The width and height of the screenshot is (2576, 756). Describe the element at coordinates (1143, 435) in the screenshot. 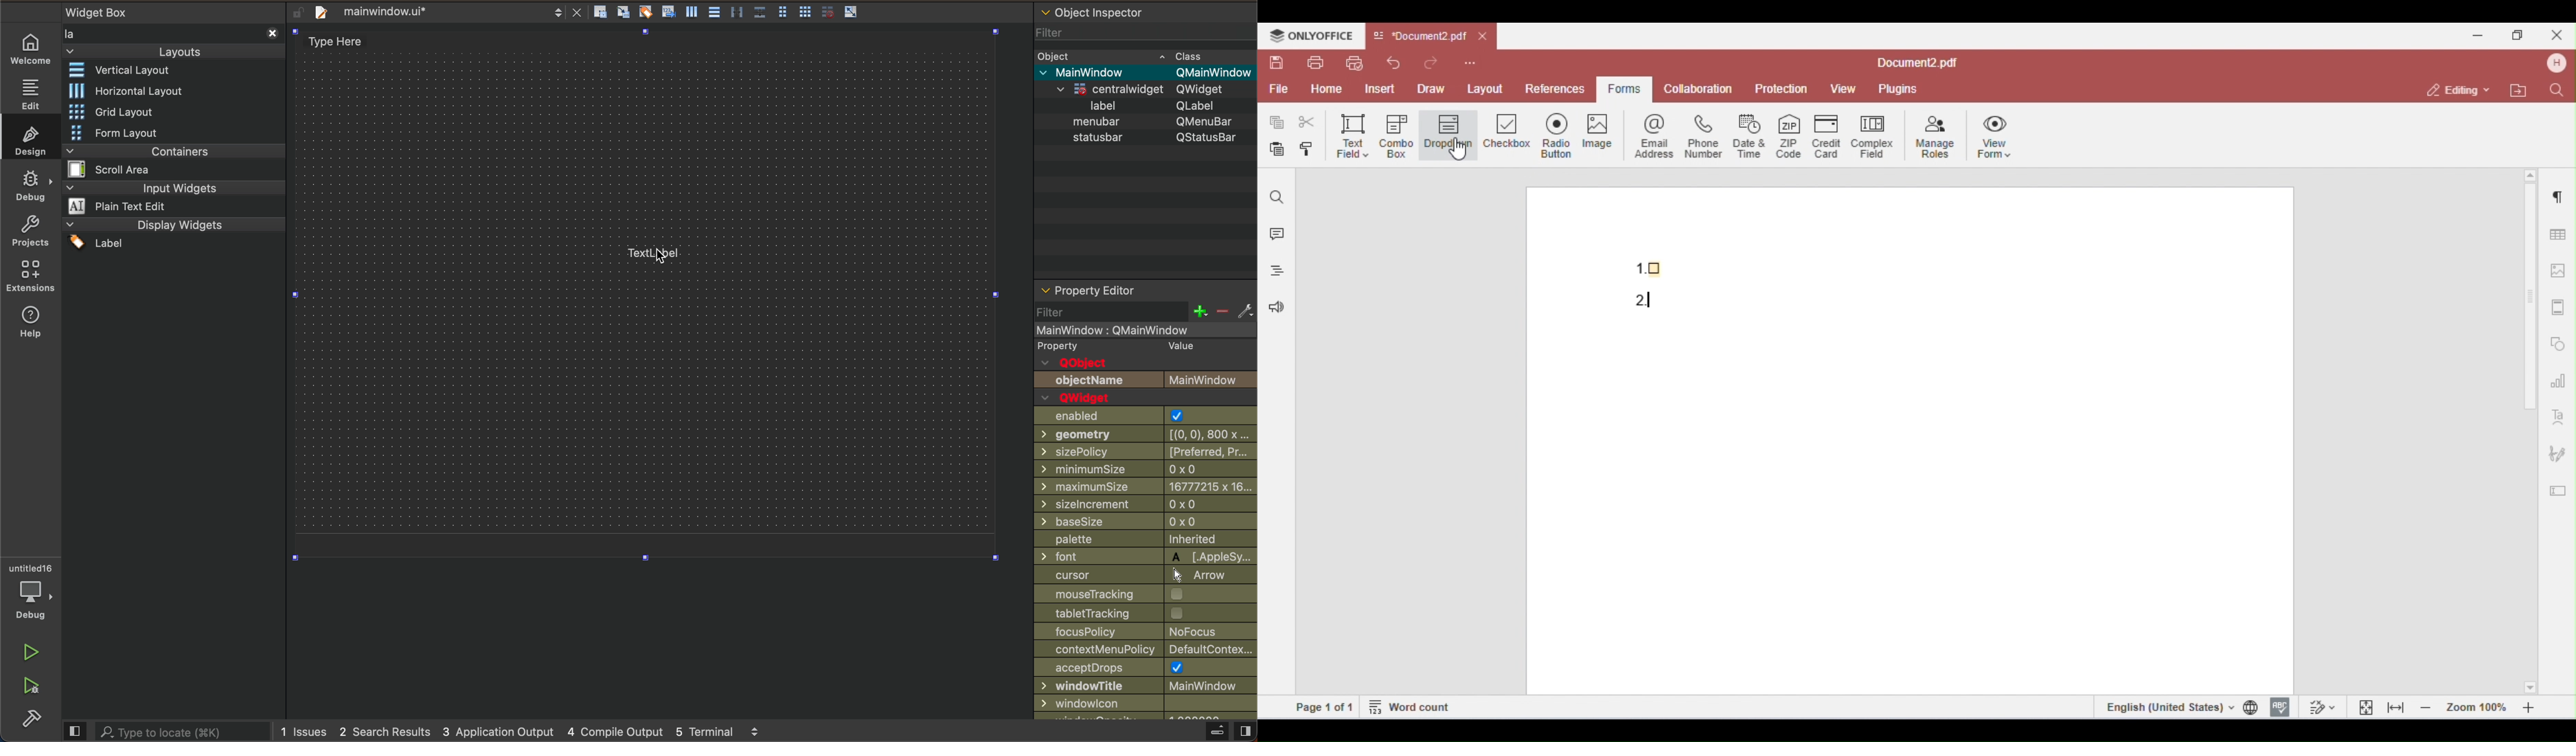

I see `geometry` at that location.